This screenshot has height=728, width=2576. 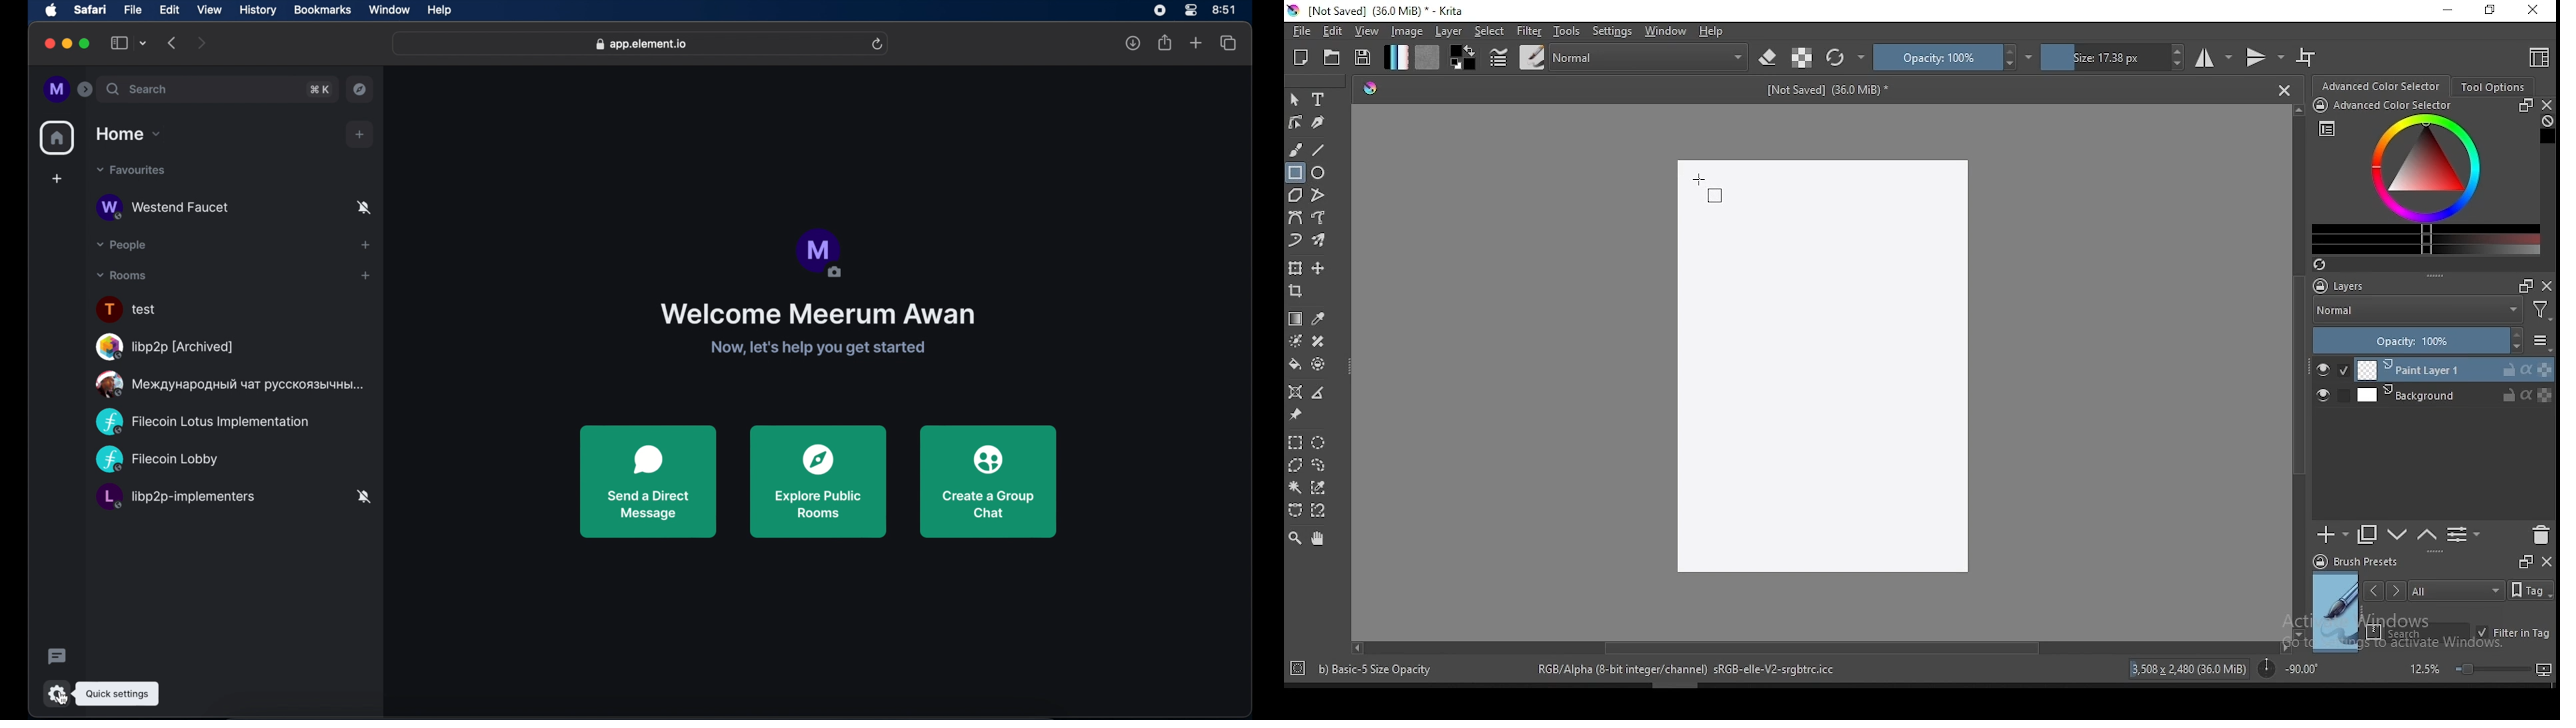 I want to click on control center, so click(x=1187, y=10).